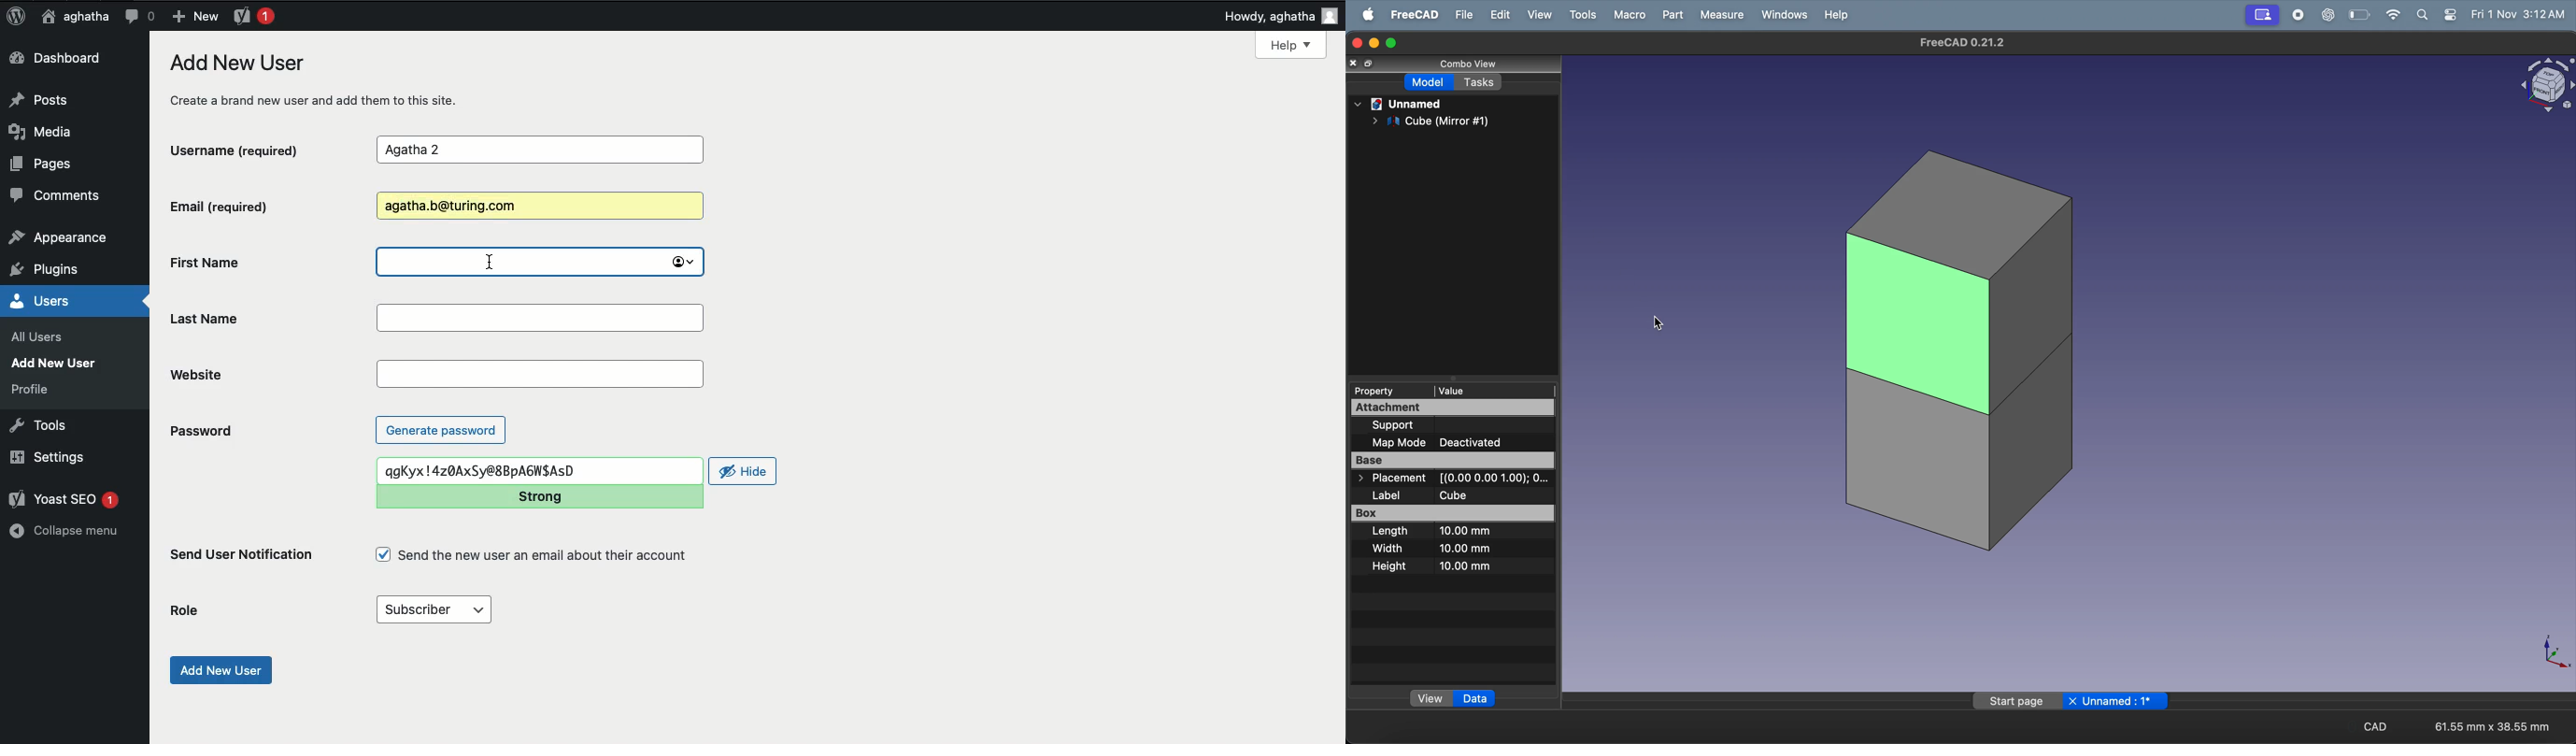 Image resolution: width=2576 pixels, height=756 pixels. What do you see at coordinates (2546, 88) in the screenshot?
I see `object view` at bounding box center [2546, 88].